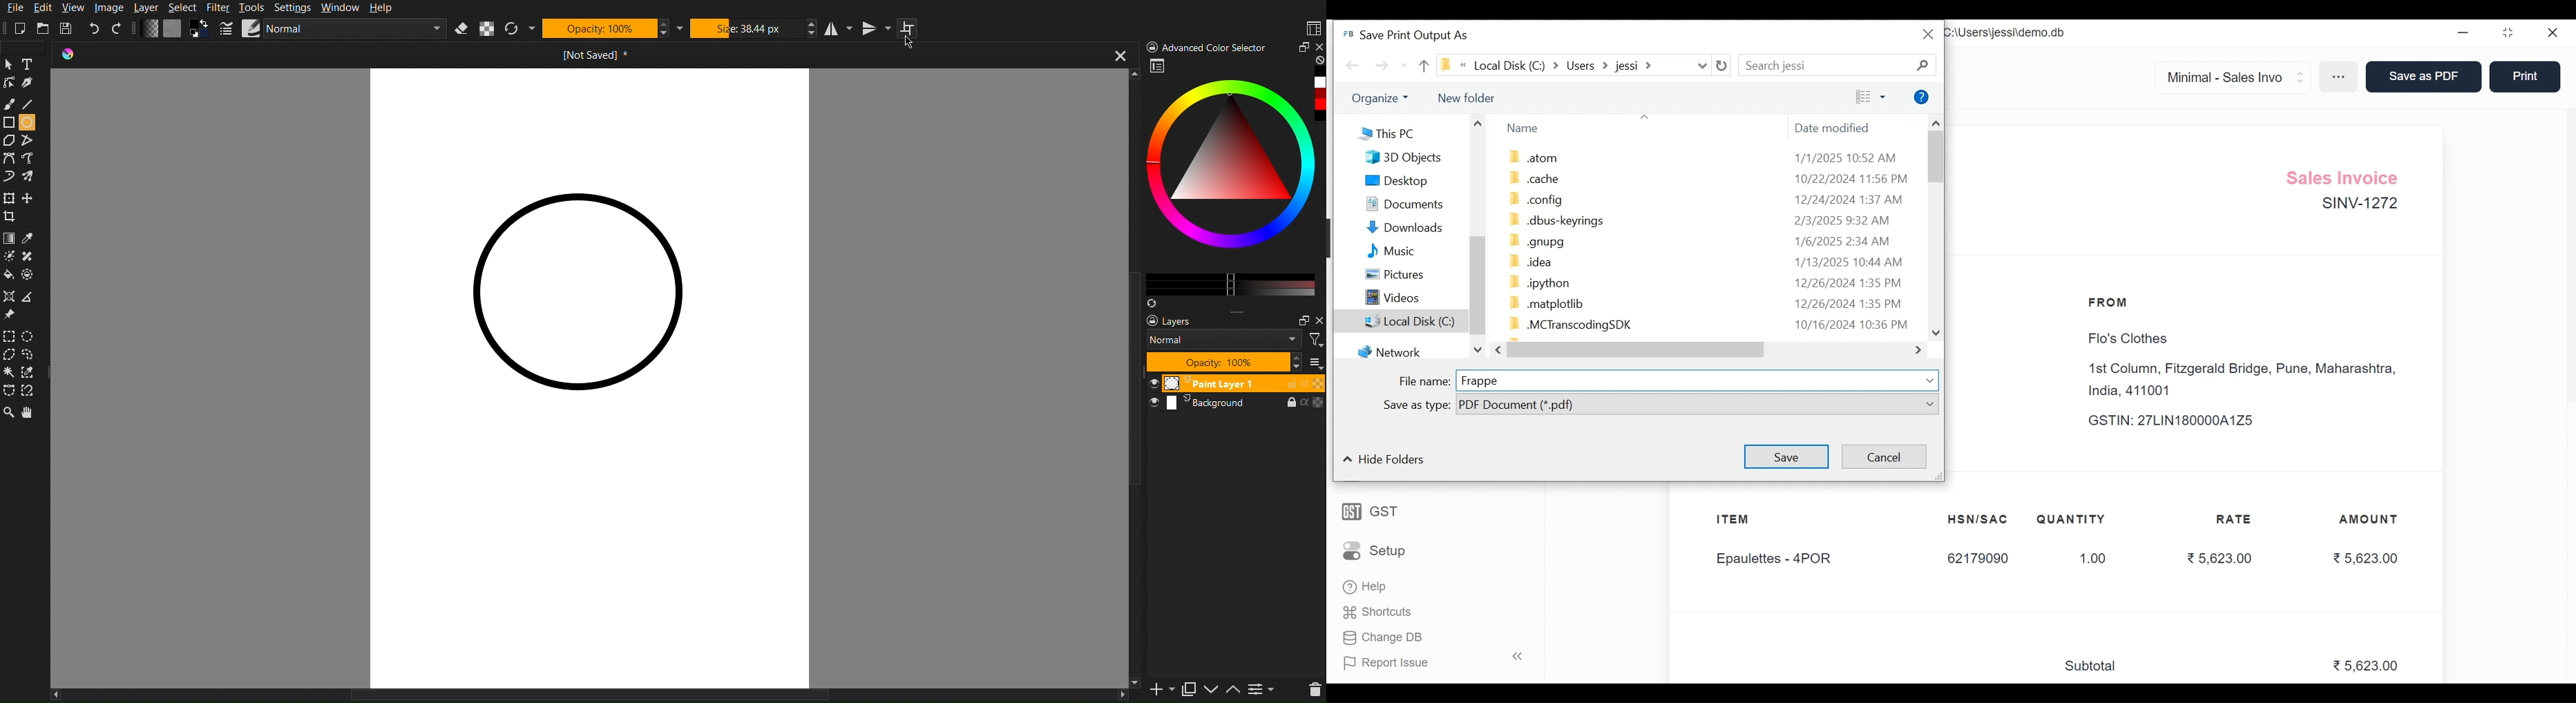 The image size is (2576, 728). I want to click on Minimal - Sales Invo, so click(2228, 77).